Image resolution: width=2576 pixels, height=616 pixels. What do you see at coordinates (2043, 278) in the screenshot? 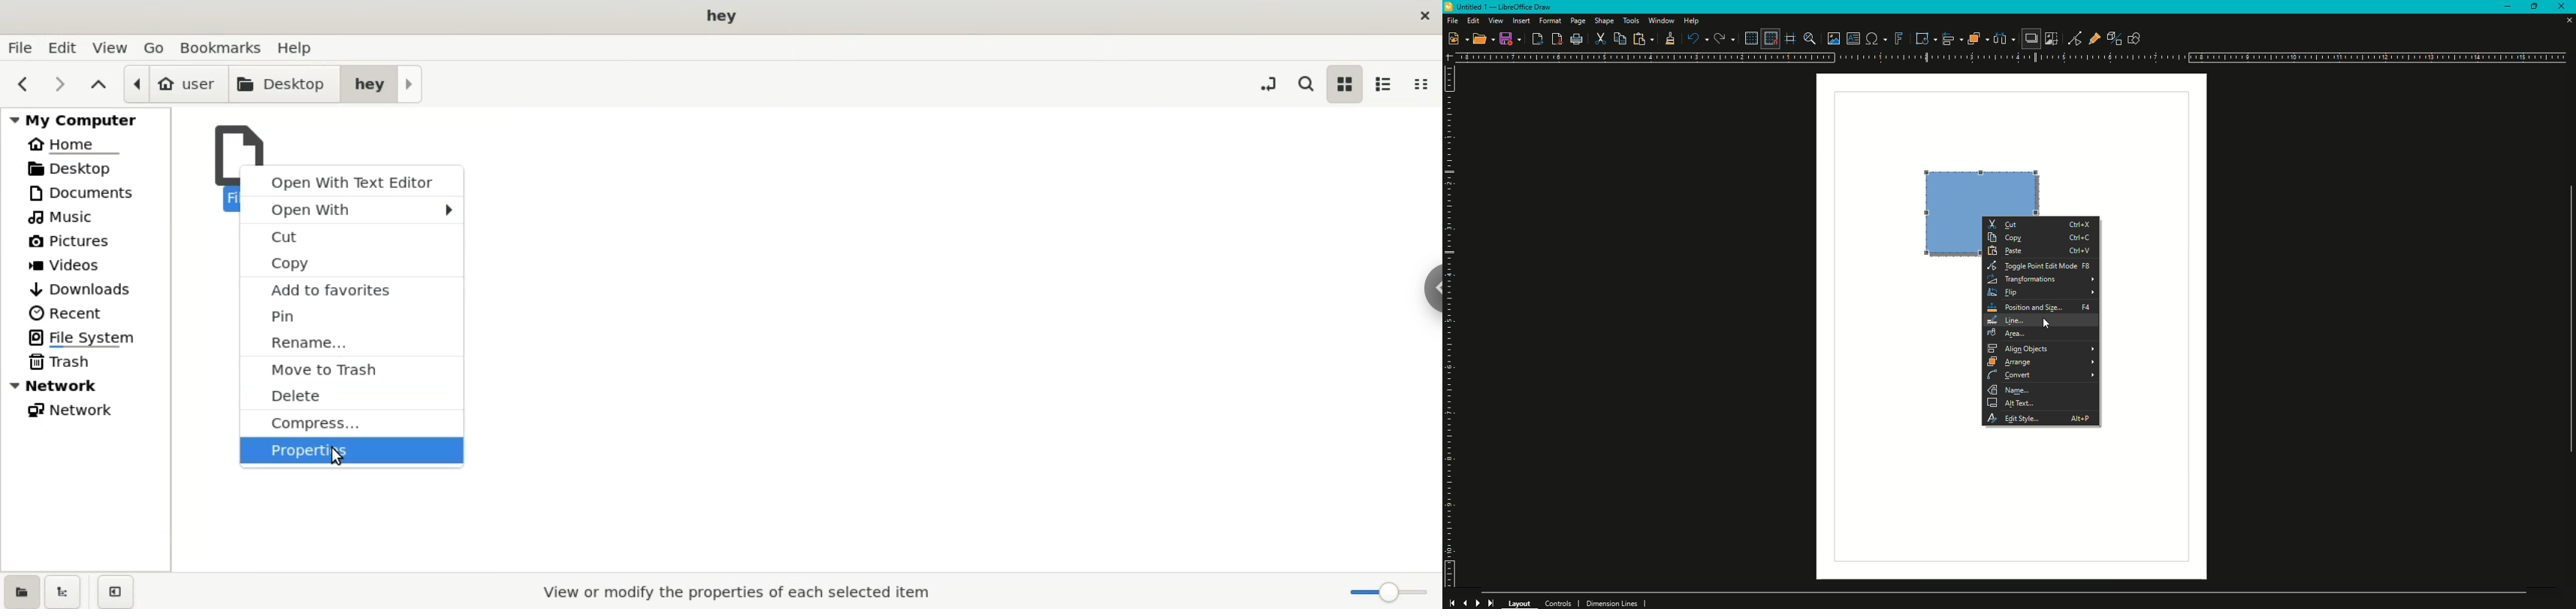
I see `Transformations` at bounding box center [2043, 278].